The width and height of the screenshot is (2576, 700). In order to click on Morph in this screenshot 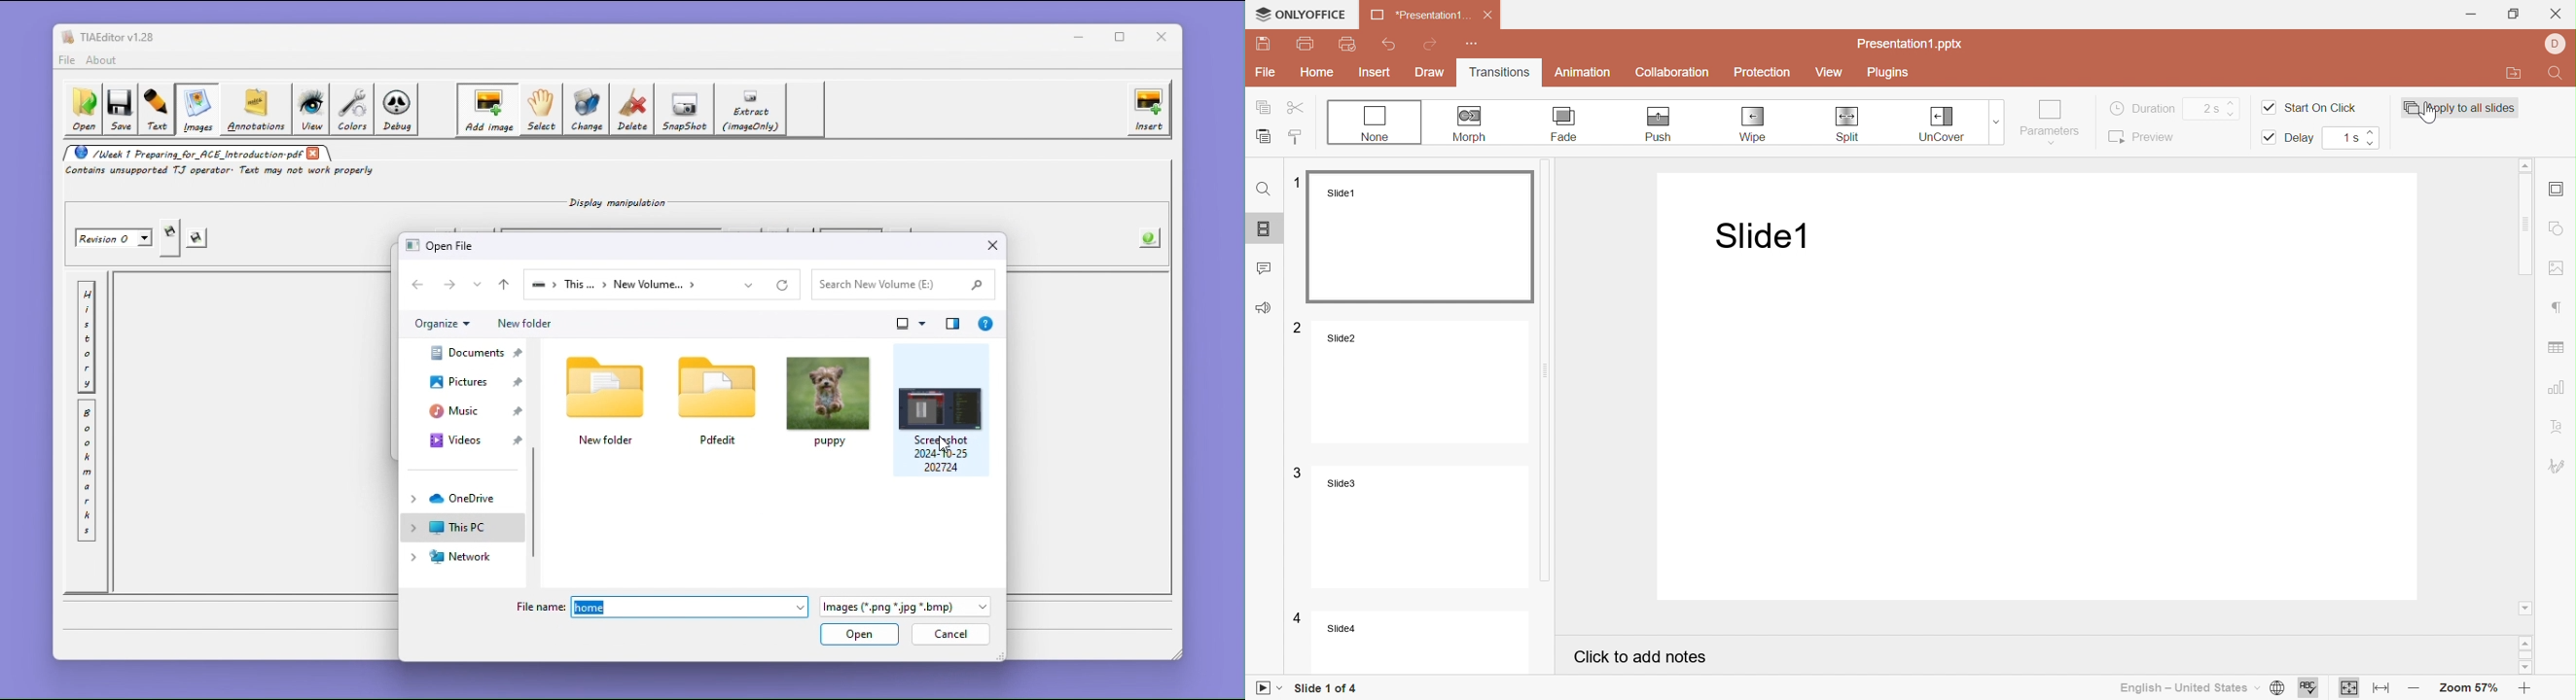, I will do `click(1468, 124)`.